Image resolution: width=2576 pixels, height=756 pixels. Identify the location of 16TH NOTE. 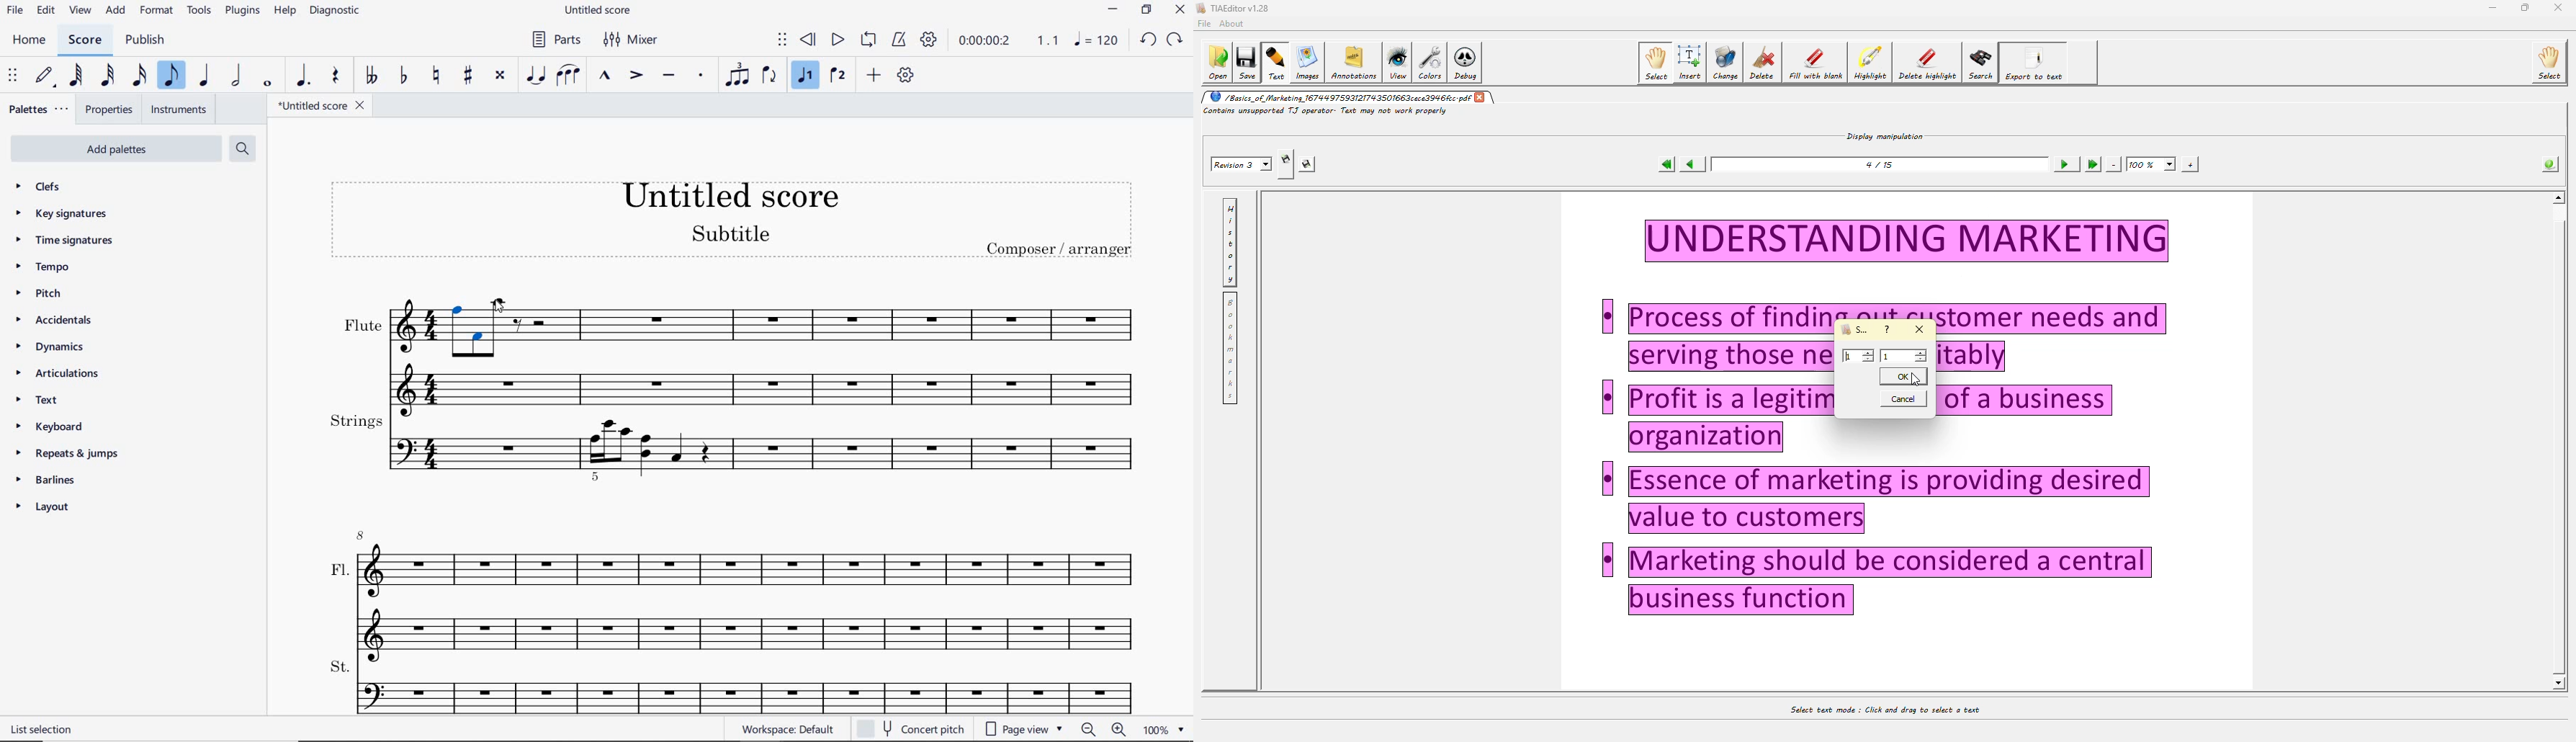
(139, 76).